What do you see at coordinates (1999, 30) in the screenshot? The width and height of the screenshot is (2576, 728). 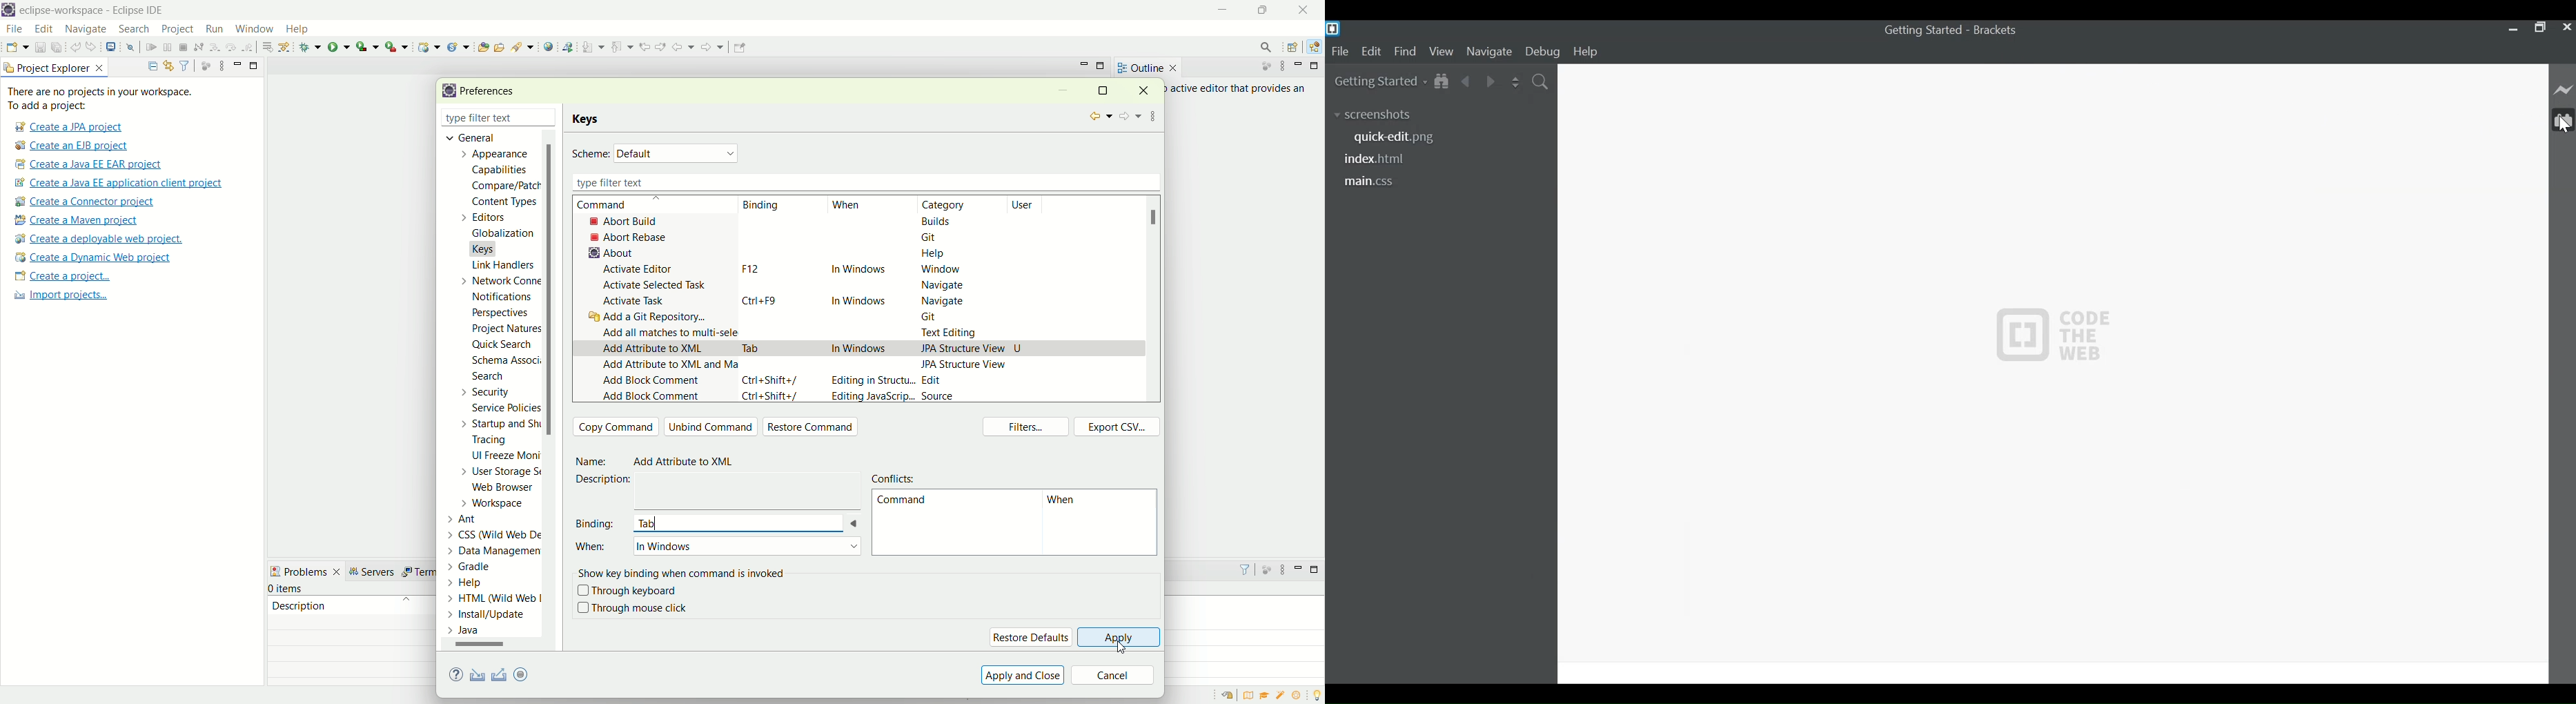 I see `Brackets` at bounding box center [1999, 30].